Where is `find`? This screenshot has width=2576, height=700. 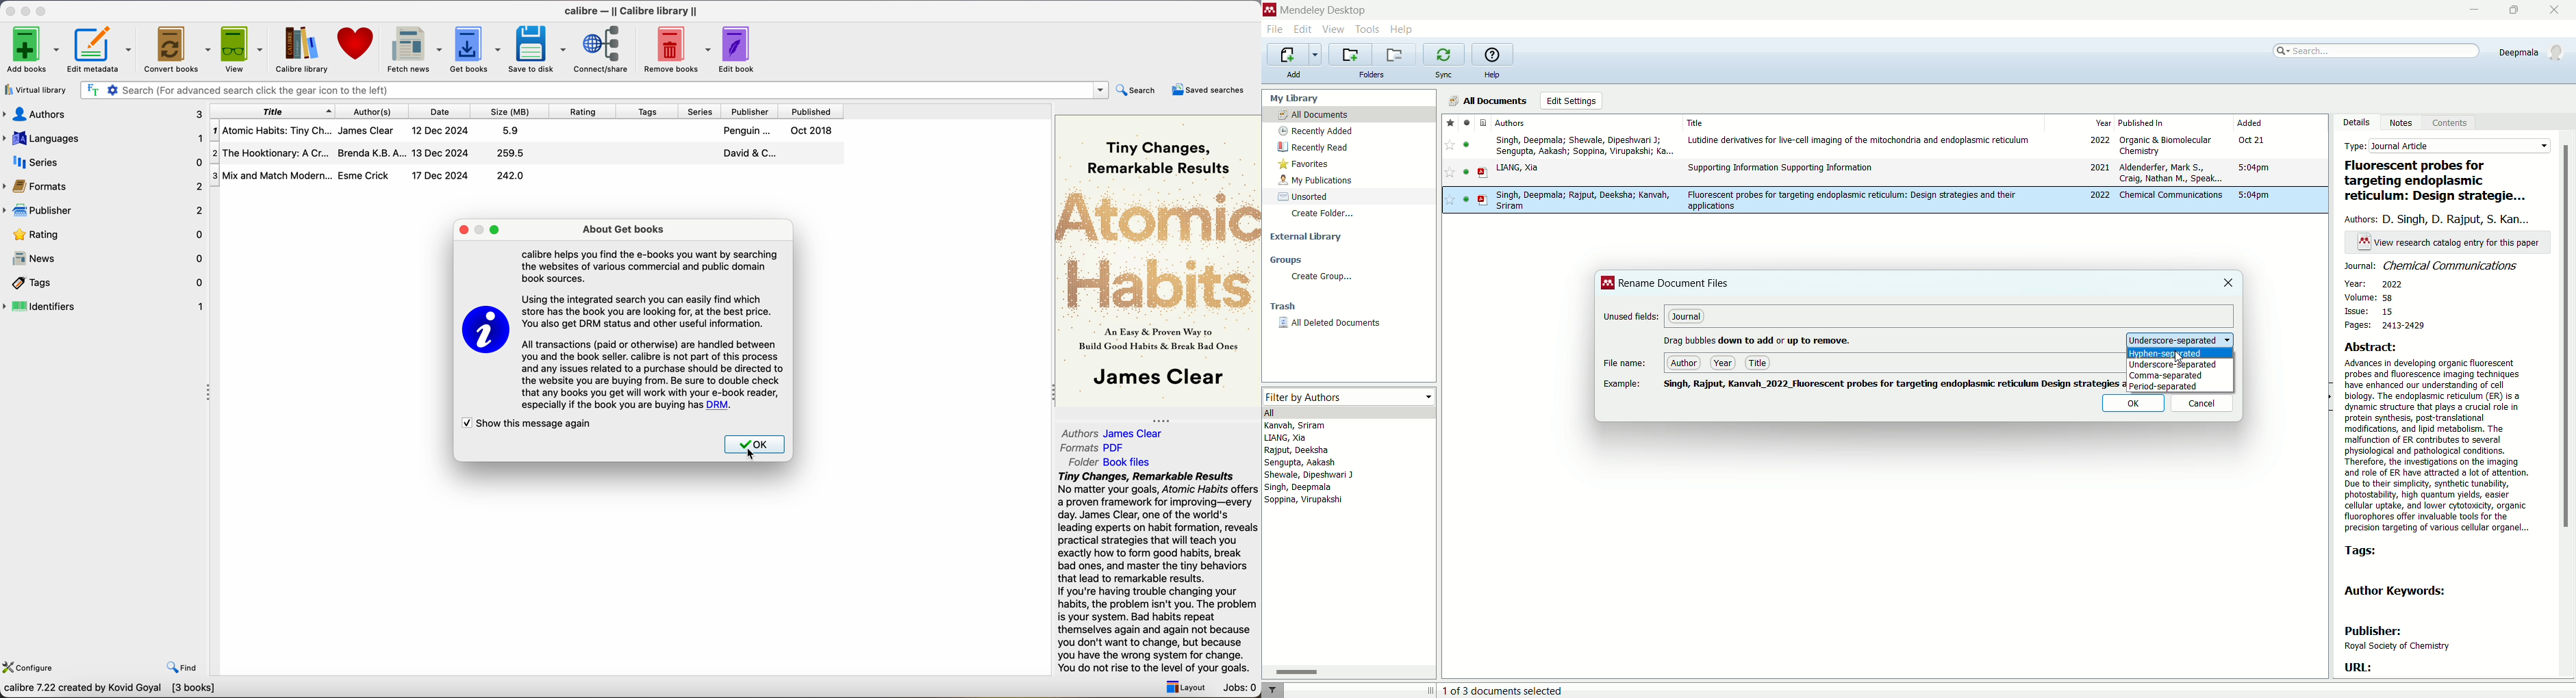
find is located at coordinates (182, 667).